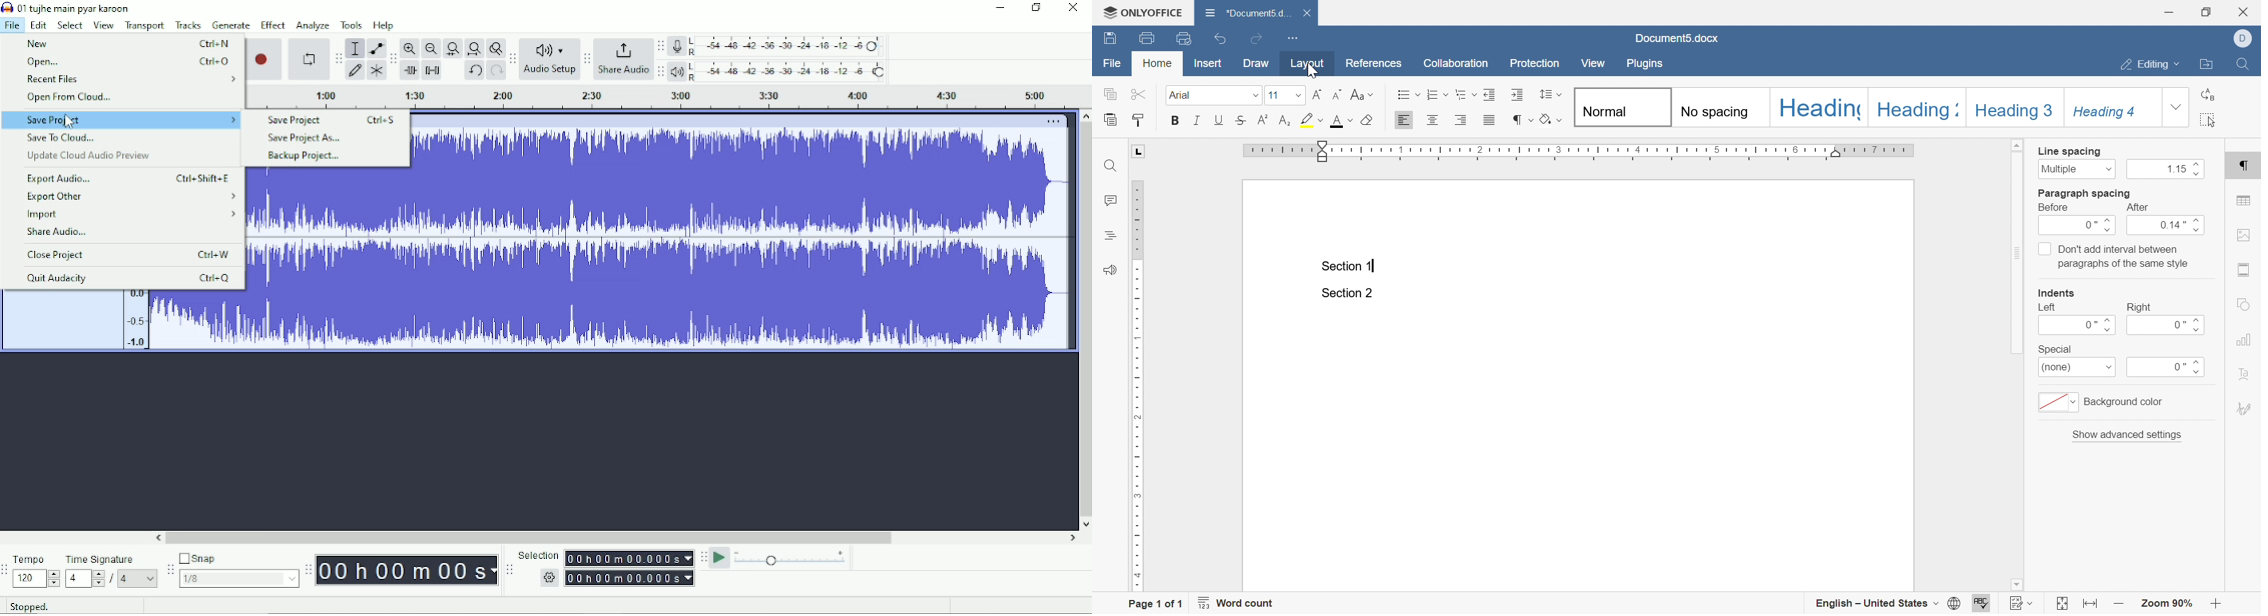  What do you see at coordinates (145, 25) in the screenshot?
I see `Transport` at bounding box center [145, 25].